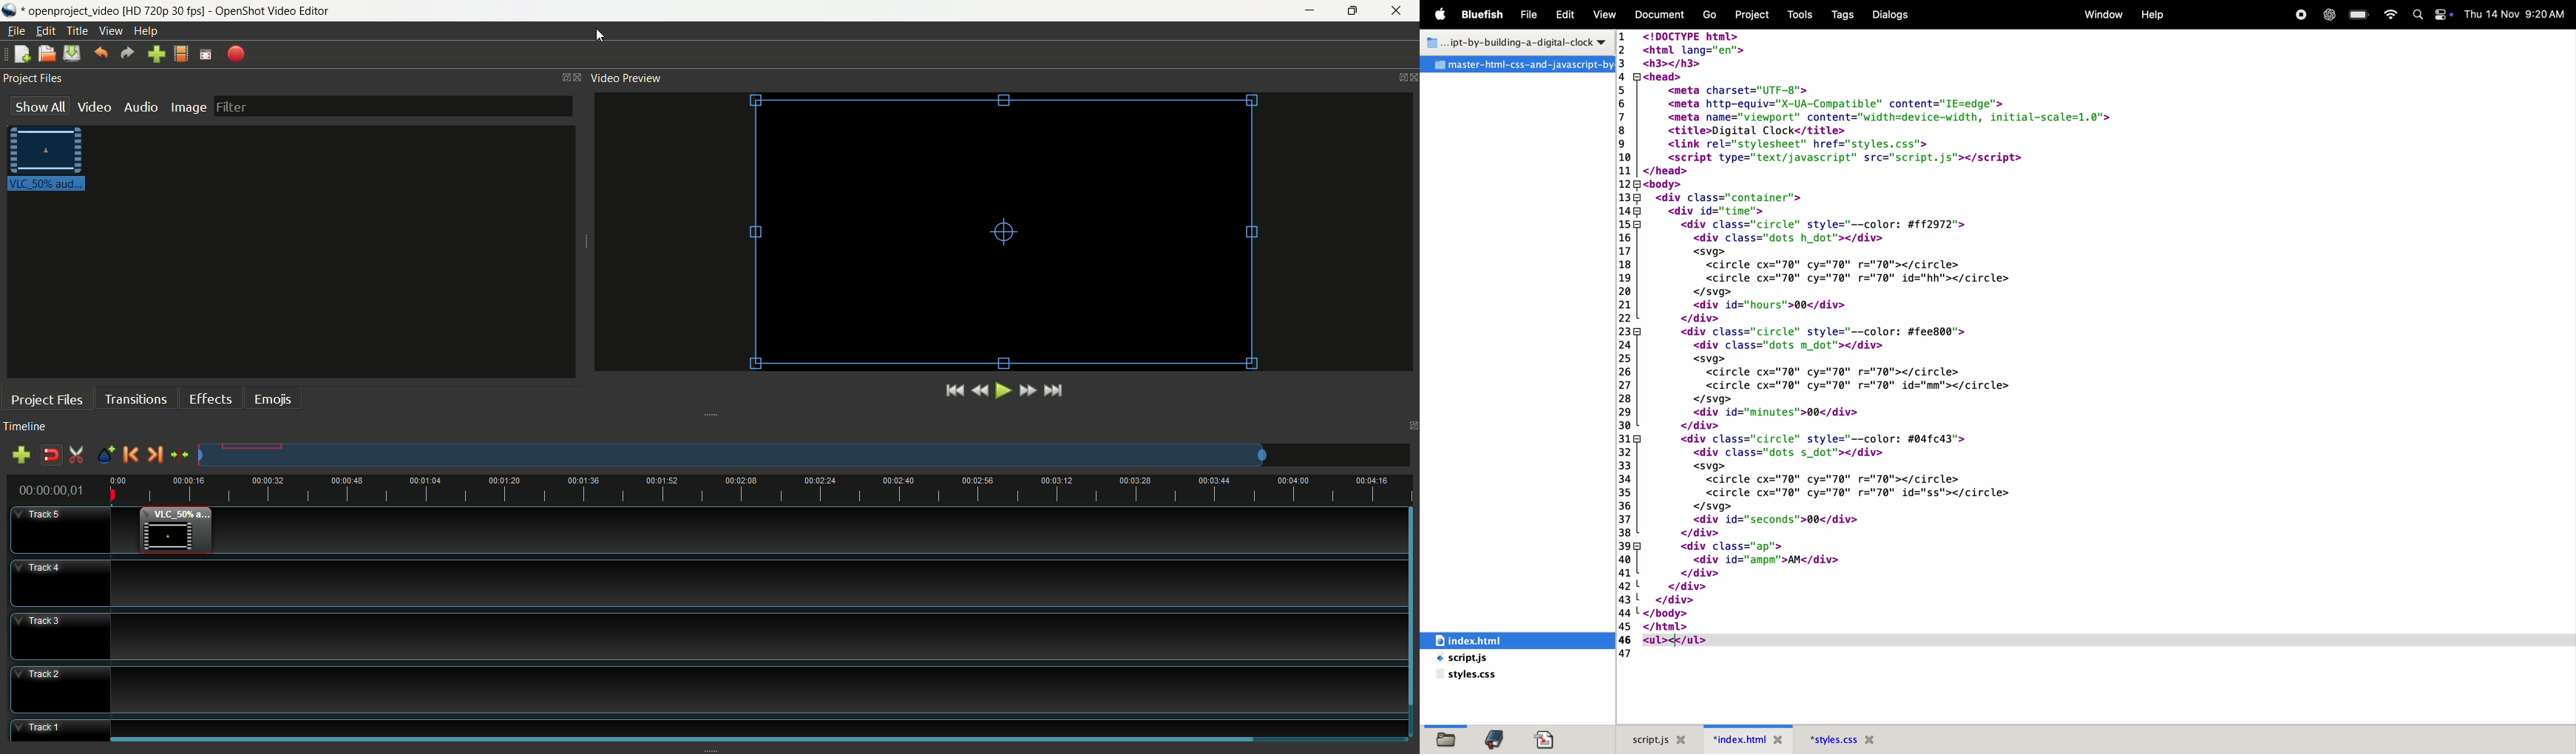 The image size is (2576, 756). I want to click on window, so click(2102, 13).